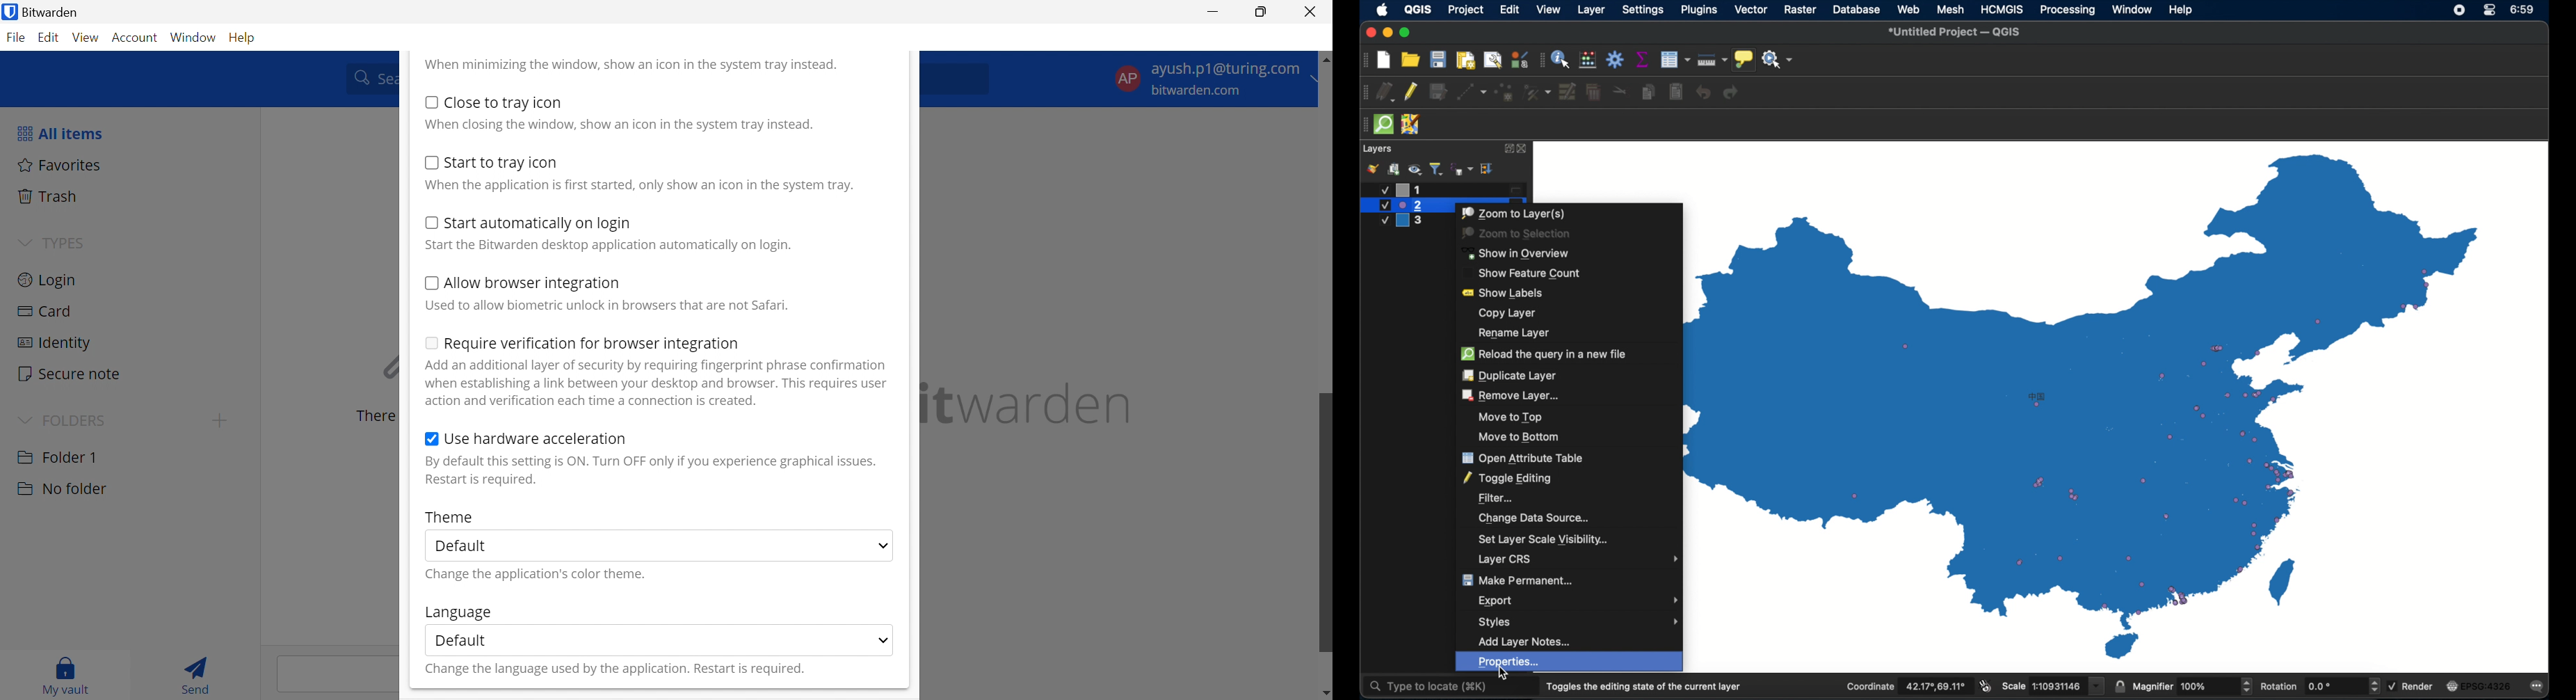 This screenshot has width=2576, height=700. Describe the element at coordinates (1951, 9) in the screenshot. I see `mesh` at that location.